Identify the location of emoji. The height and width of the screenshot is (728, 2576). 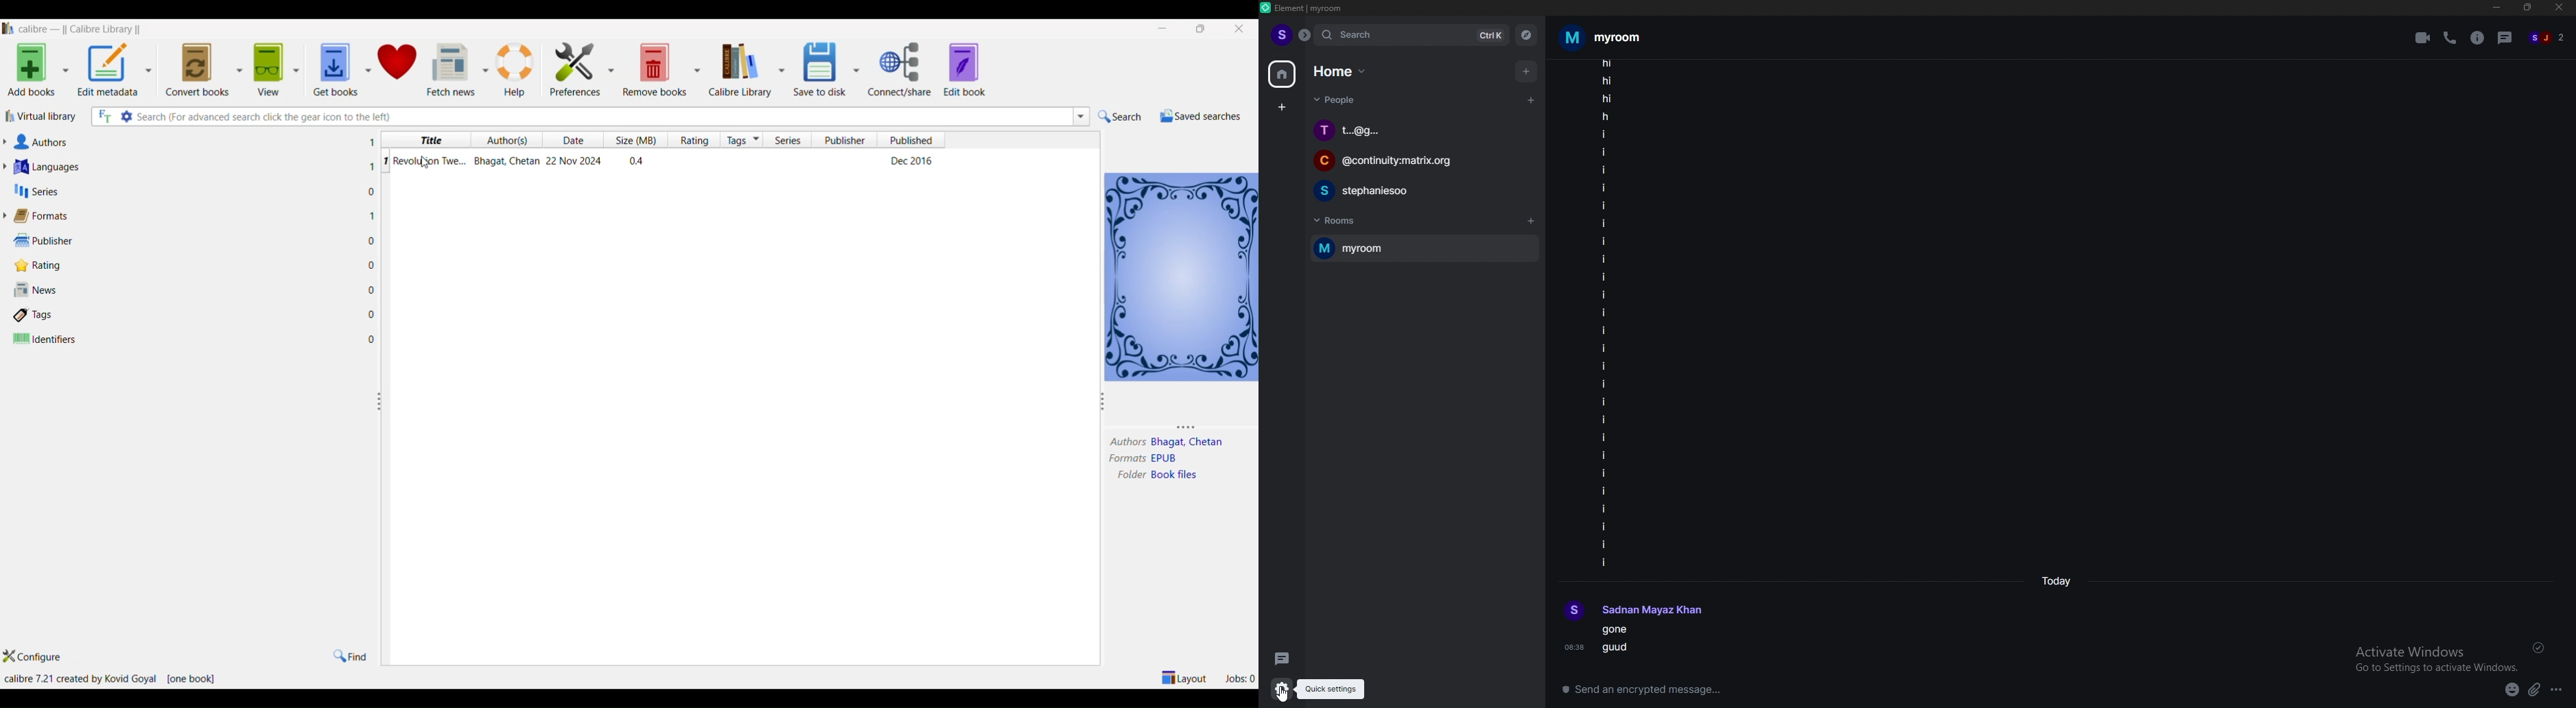
(2512, 690).